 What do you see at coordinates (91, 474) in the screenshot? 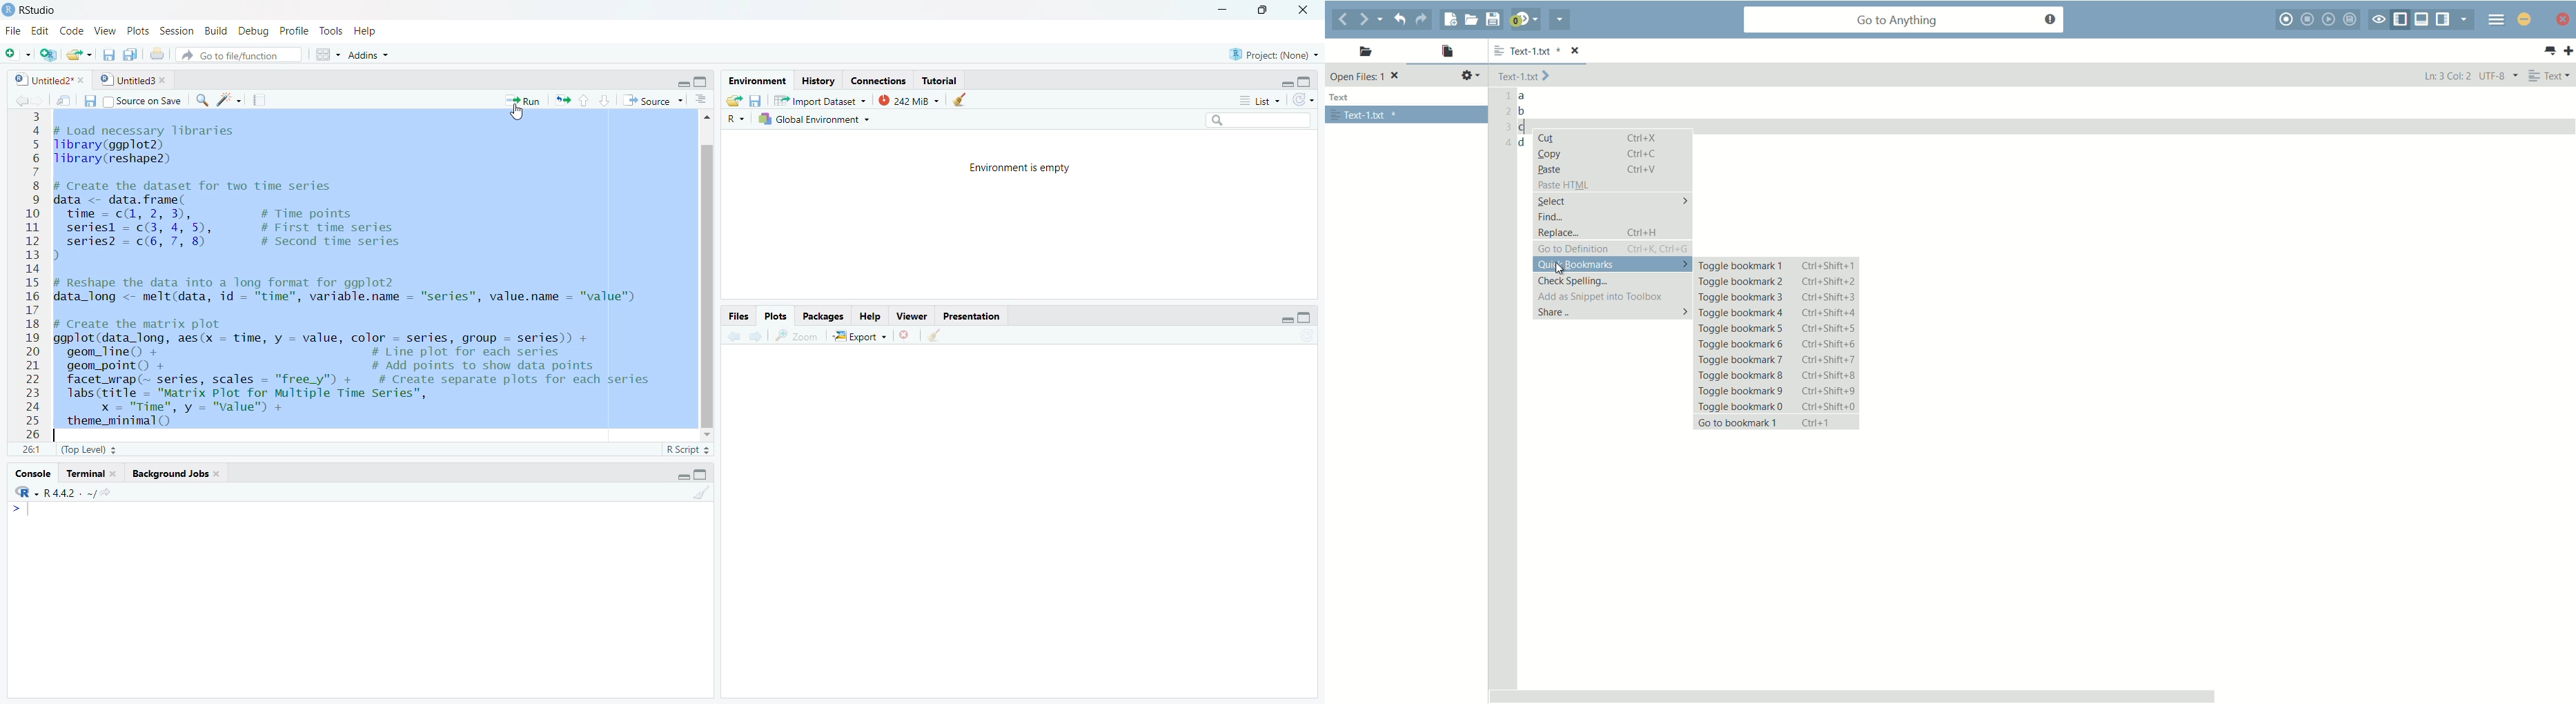
I see `Terminal` at bounding box center [91, 474].